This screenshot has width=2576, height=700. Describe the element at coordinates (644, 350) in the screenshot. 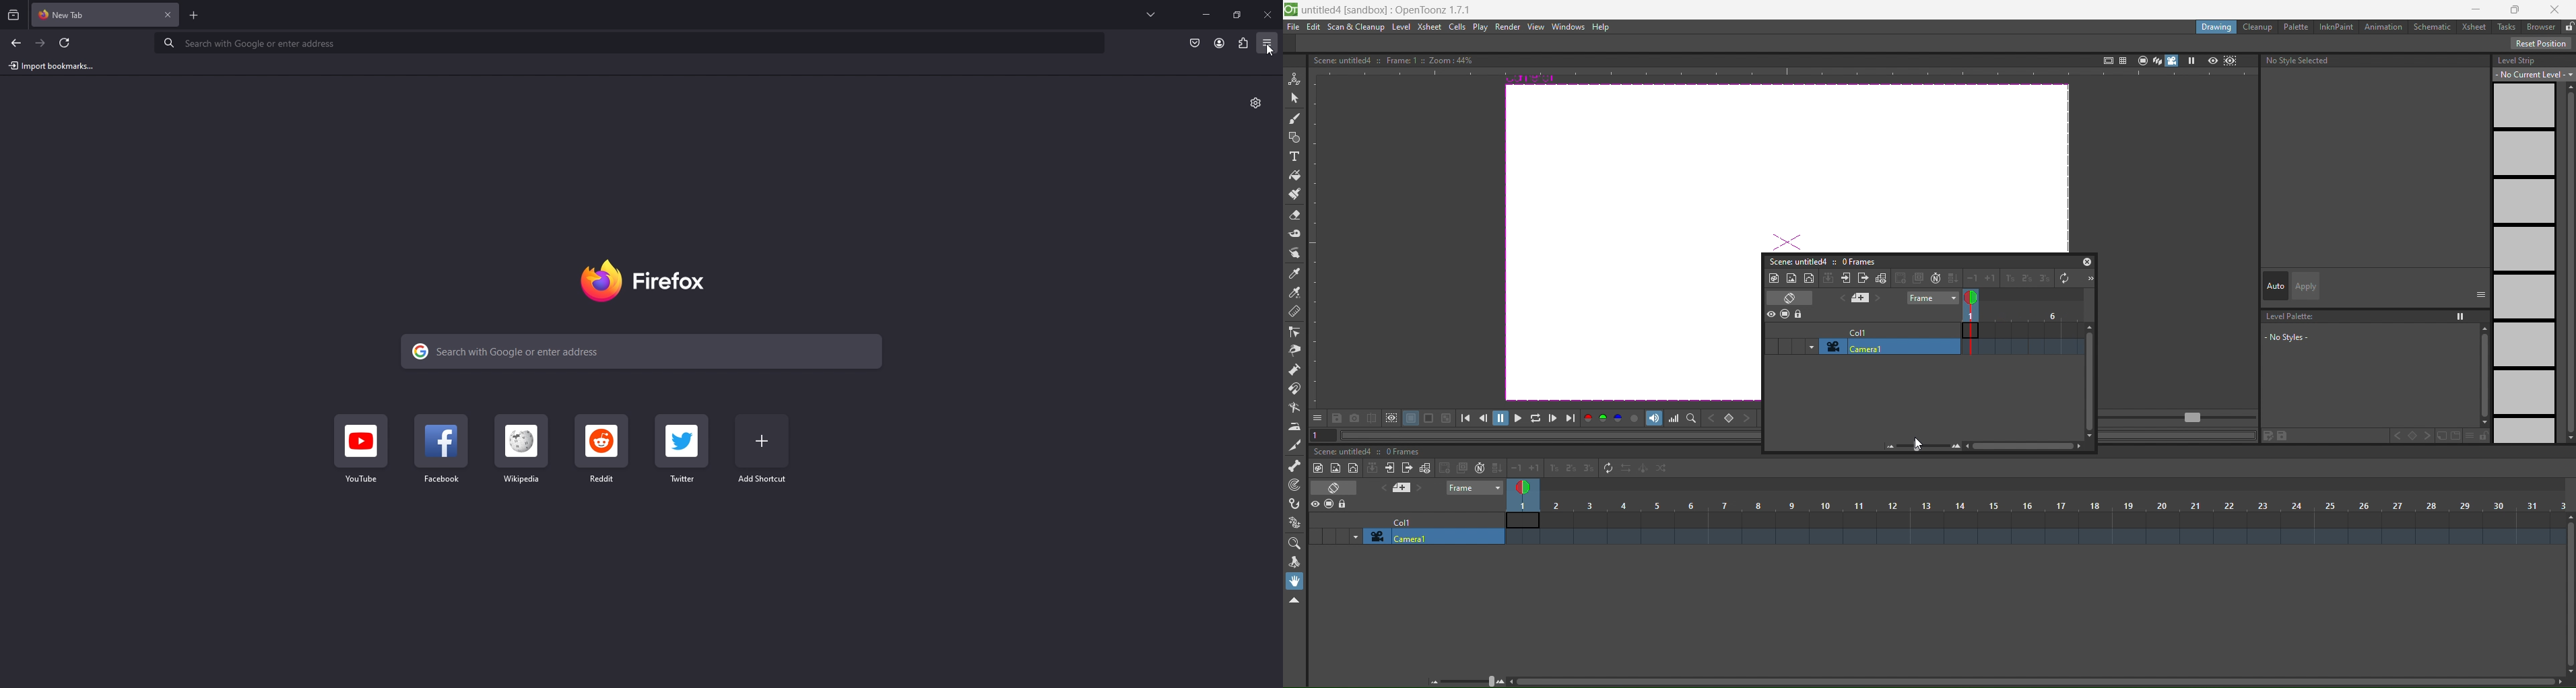

I see `search bar` at that location.